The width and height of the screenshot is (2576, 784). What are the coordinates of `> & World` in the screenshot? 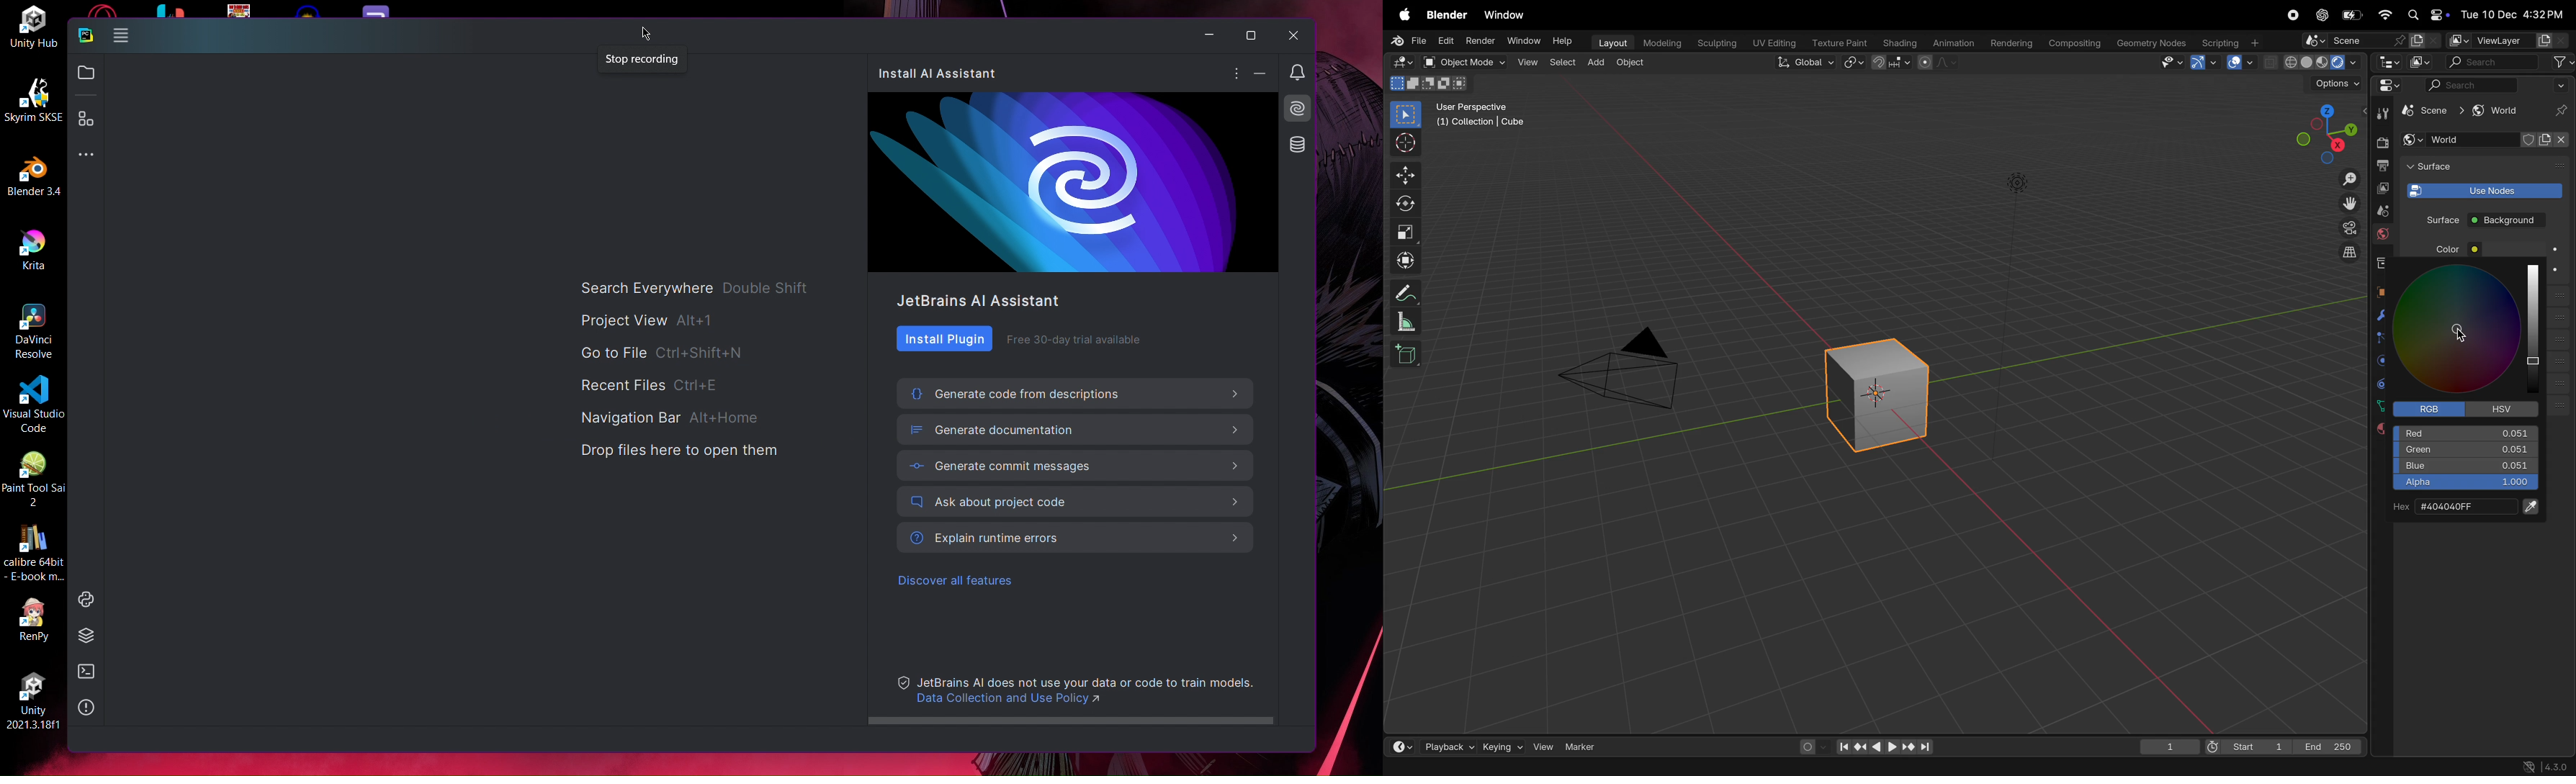 It's located at (2492, 112).